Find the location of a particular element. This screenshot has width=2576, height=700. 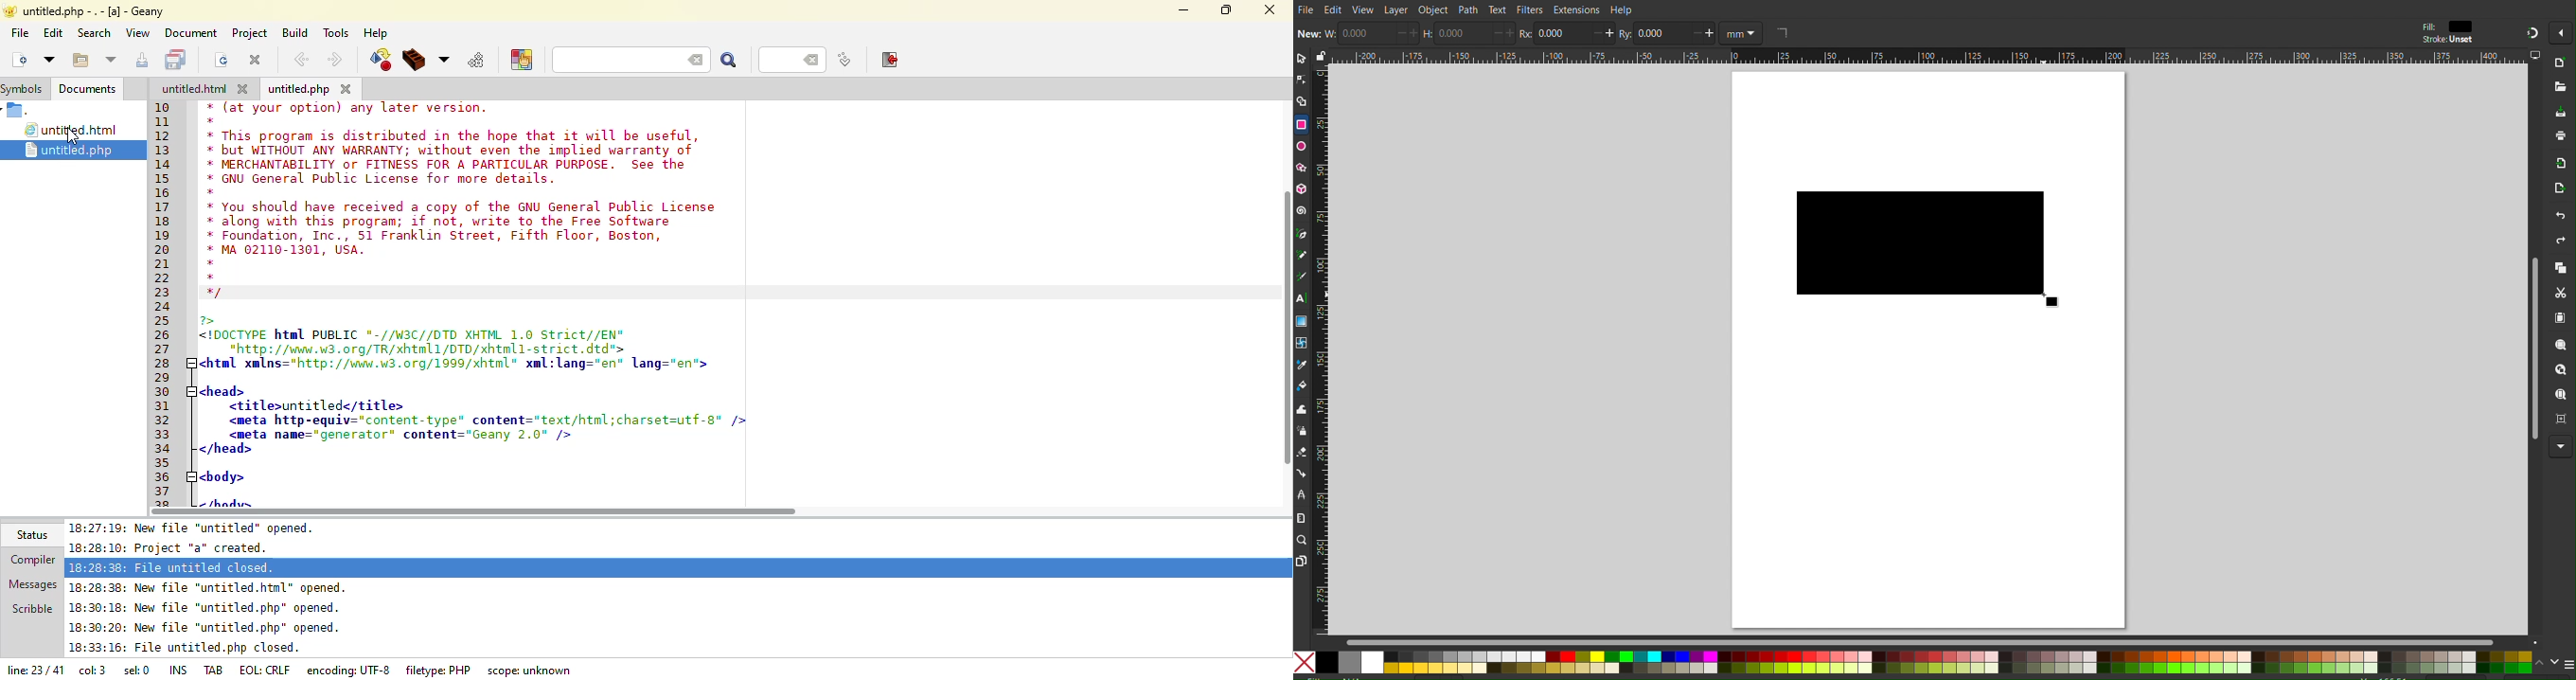

close is located at coordinates (1270, 10).